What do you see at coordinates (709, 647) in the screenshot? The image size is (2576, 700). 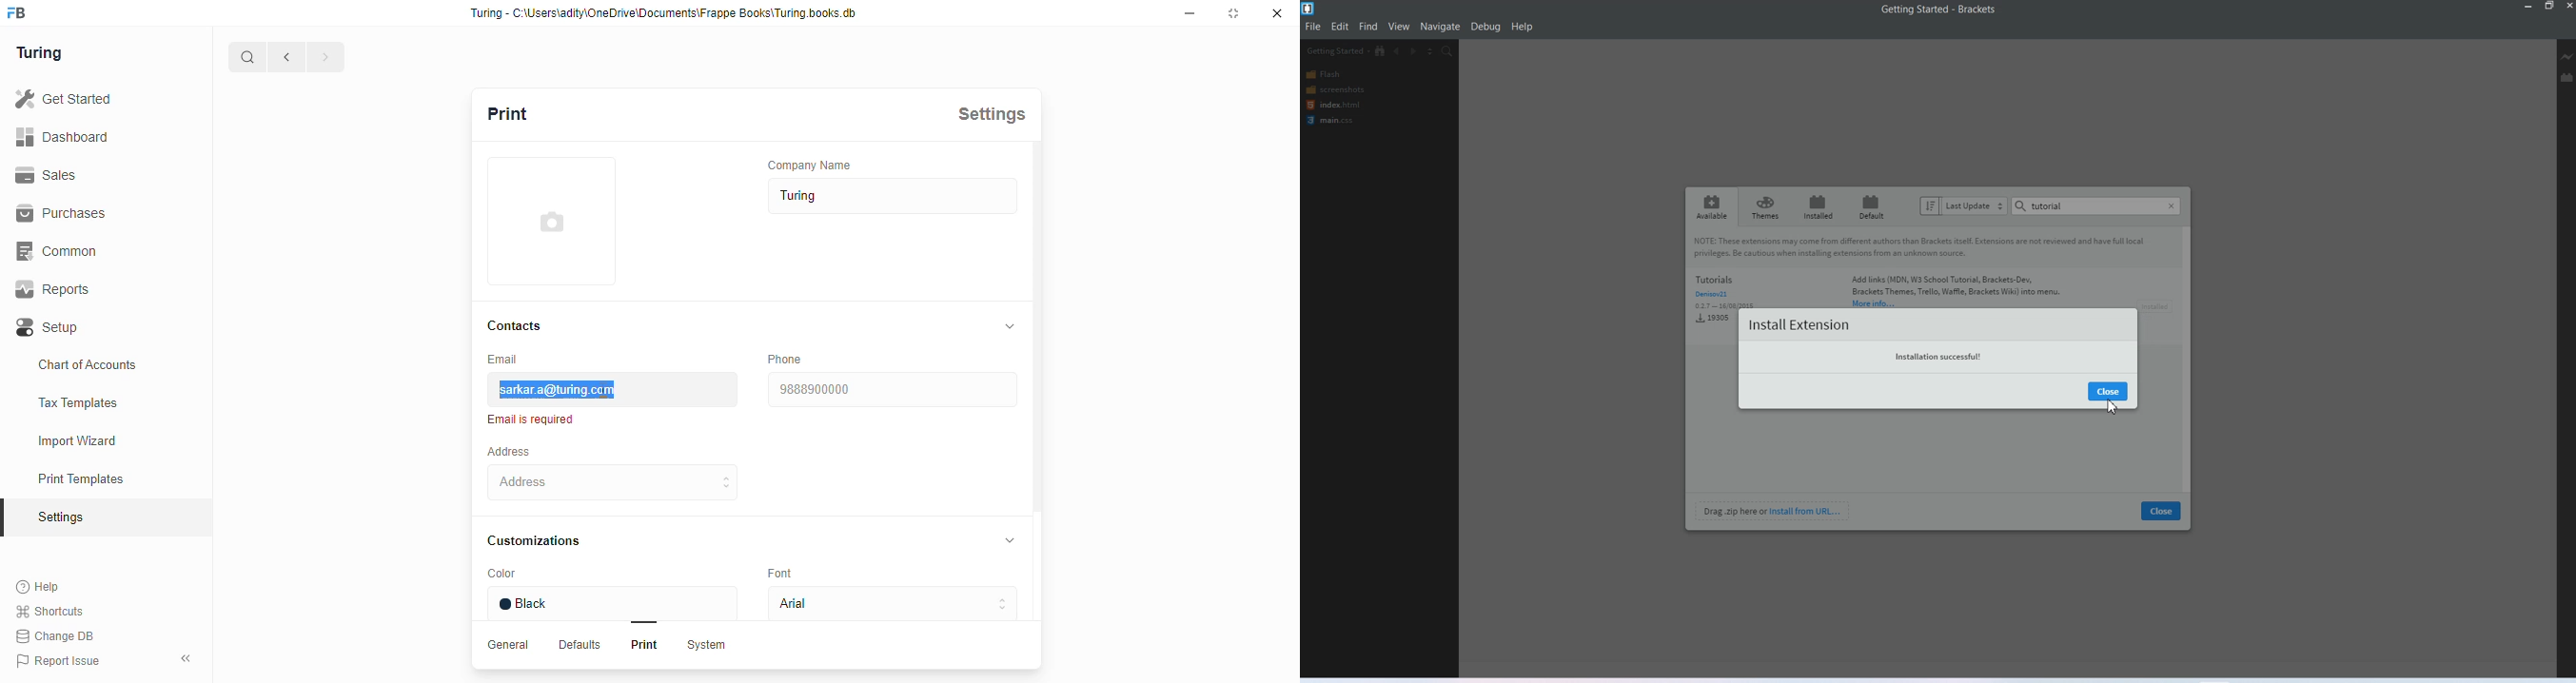 I see `System` at bounding box center [709, 647].